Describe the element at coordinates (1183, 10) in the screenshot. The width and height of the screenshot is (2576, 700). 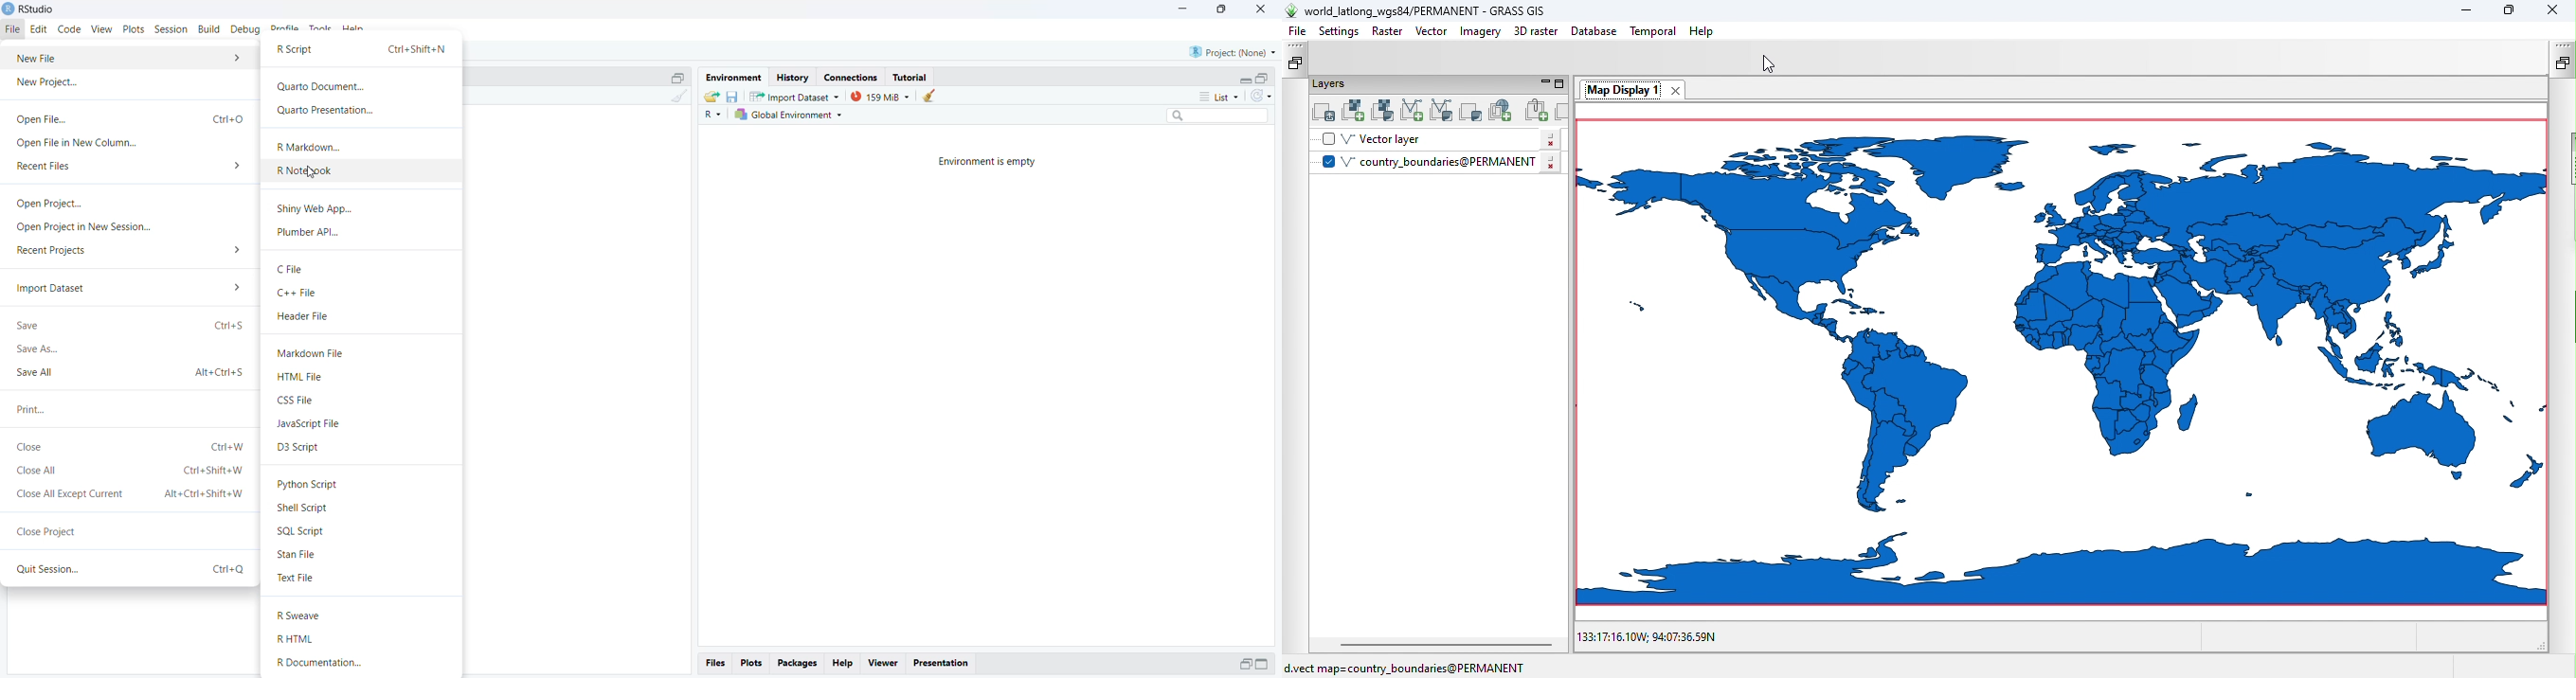
I see `minimize` at that location.